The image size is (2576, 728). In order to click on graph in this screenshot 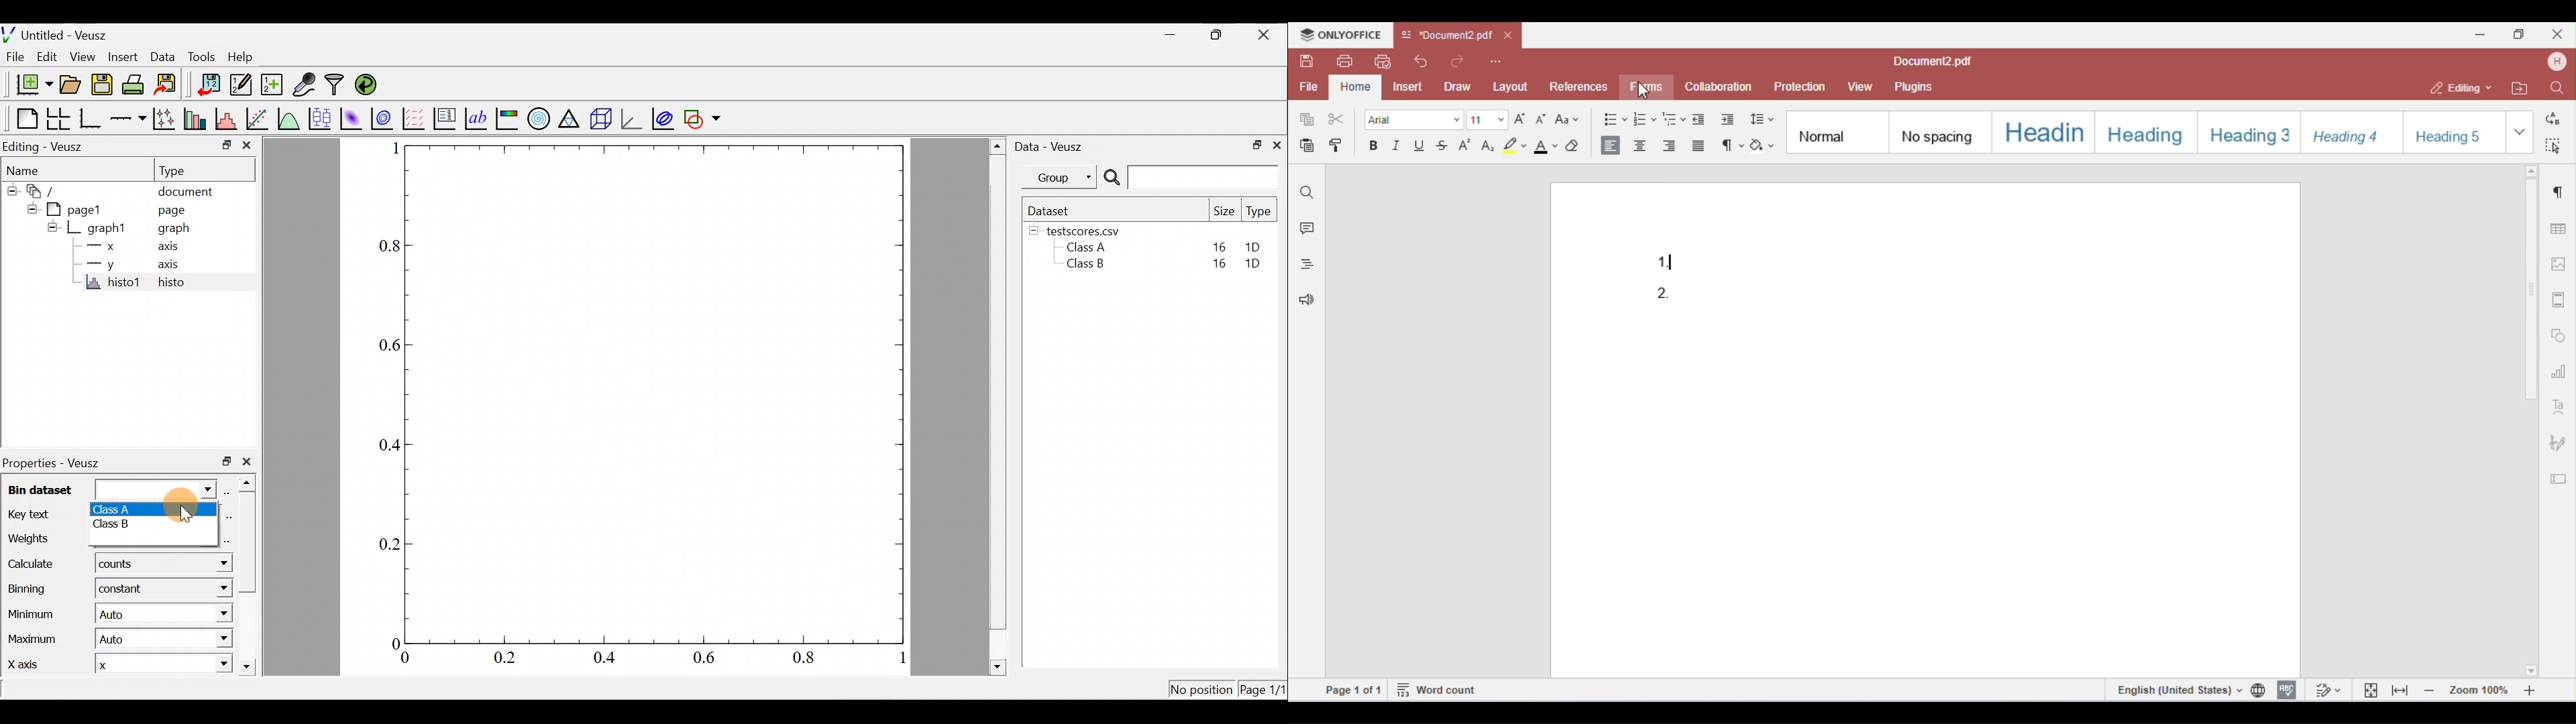, I will do `click(180, 229)`.